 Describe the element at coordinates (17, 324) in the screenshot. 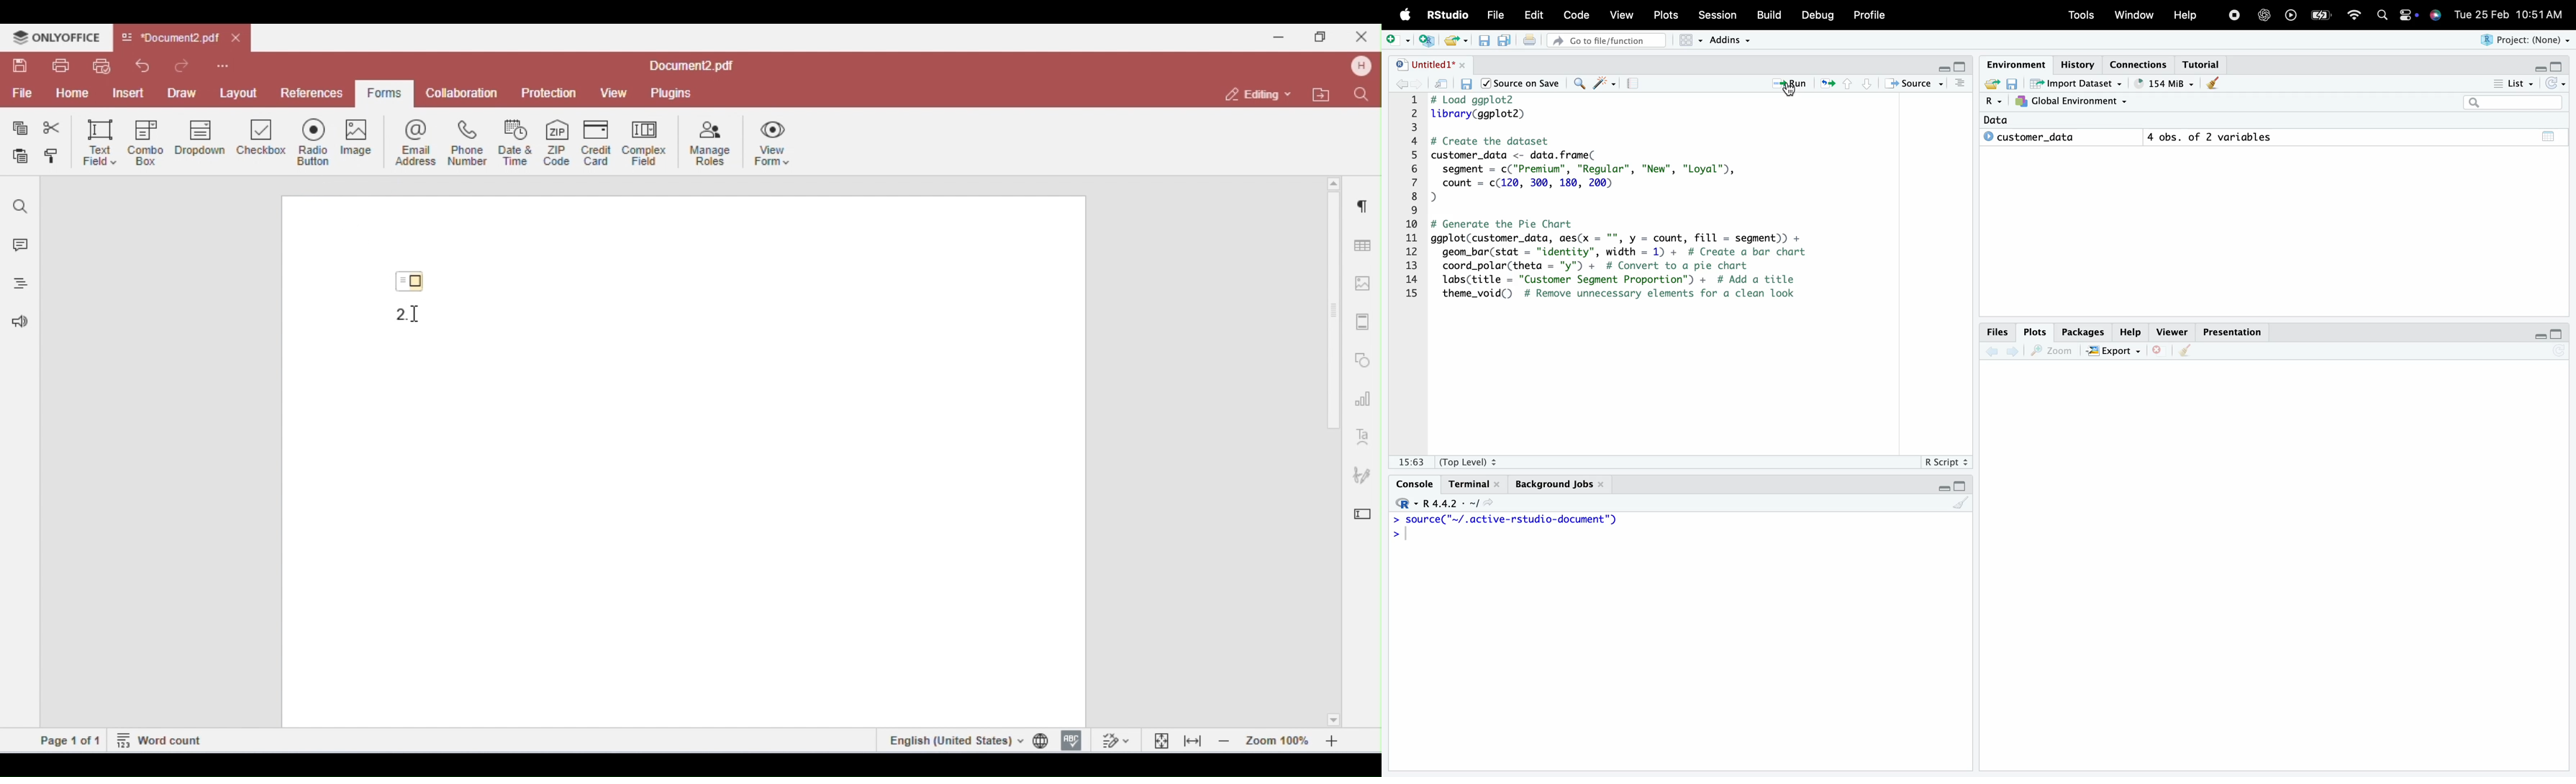

I see `feedback and support` at that location.